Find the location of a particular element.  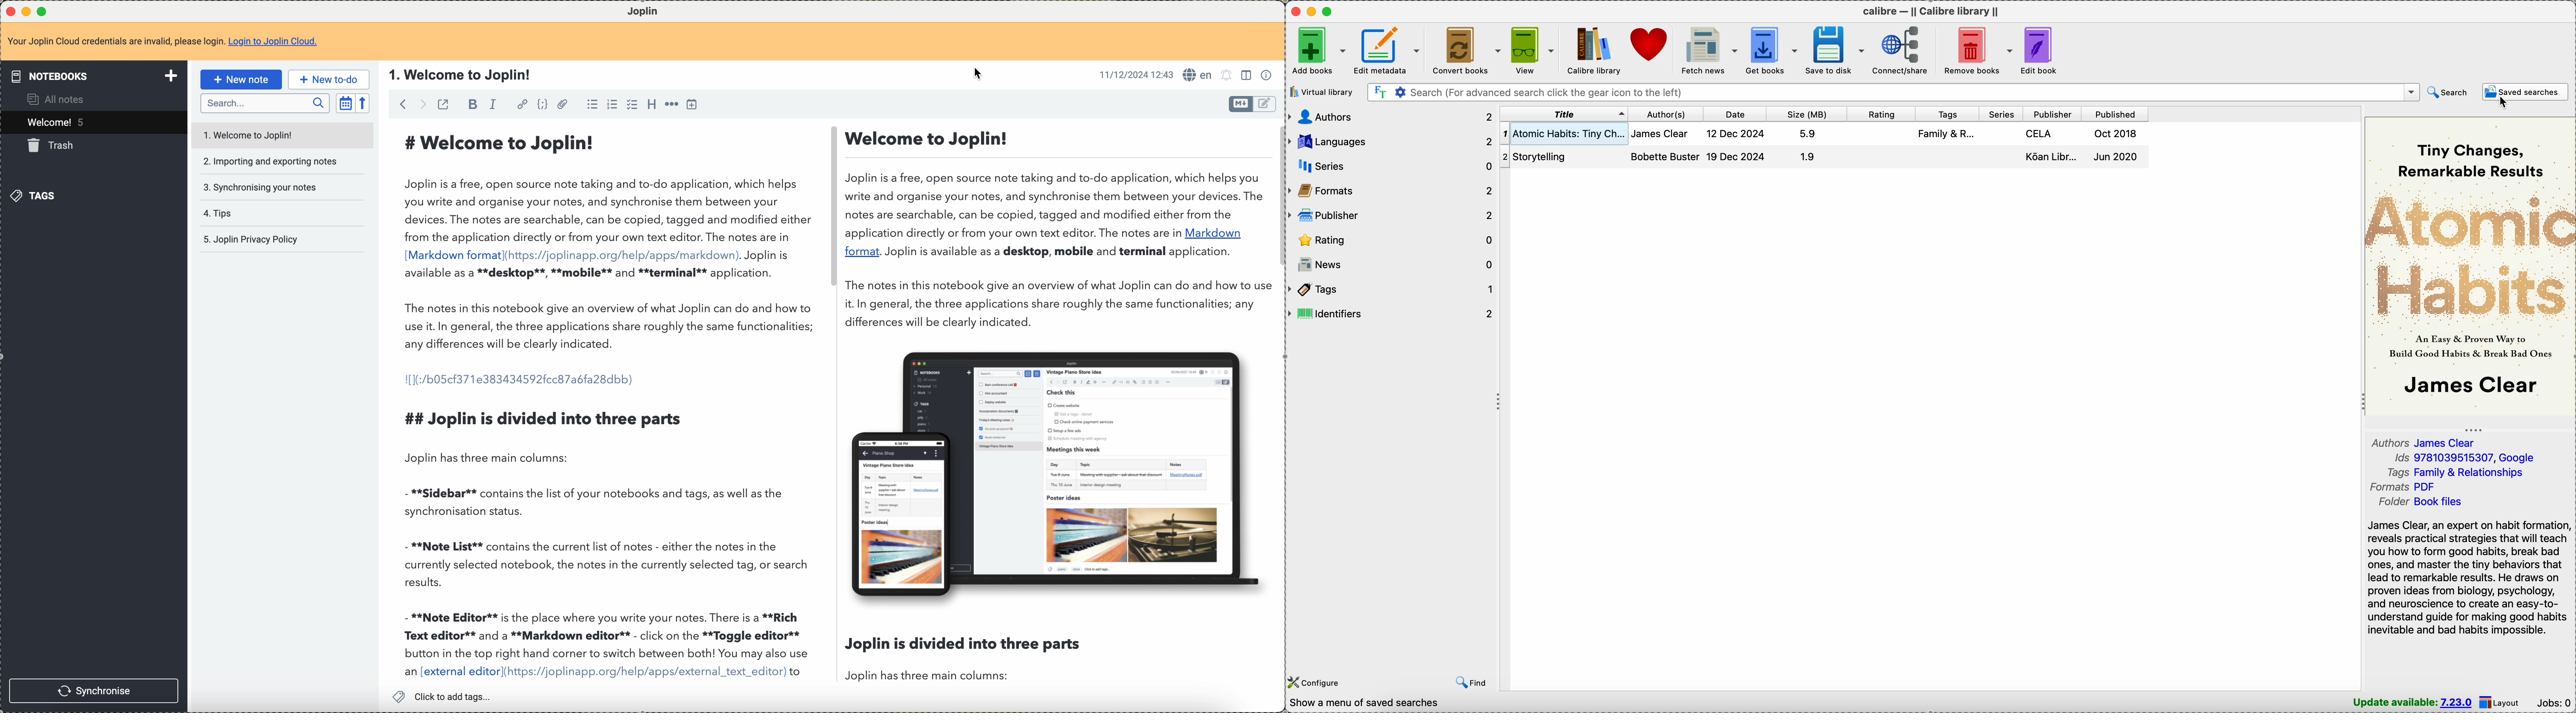

connect/share is located at coordinates (1901, 50).